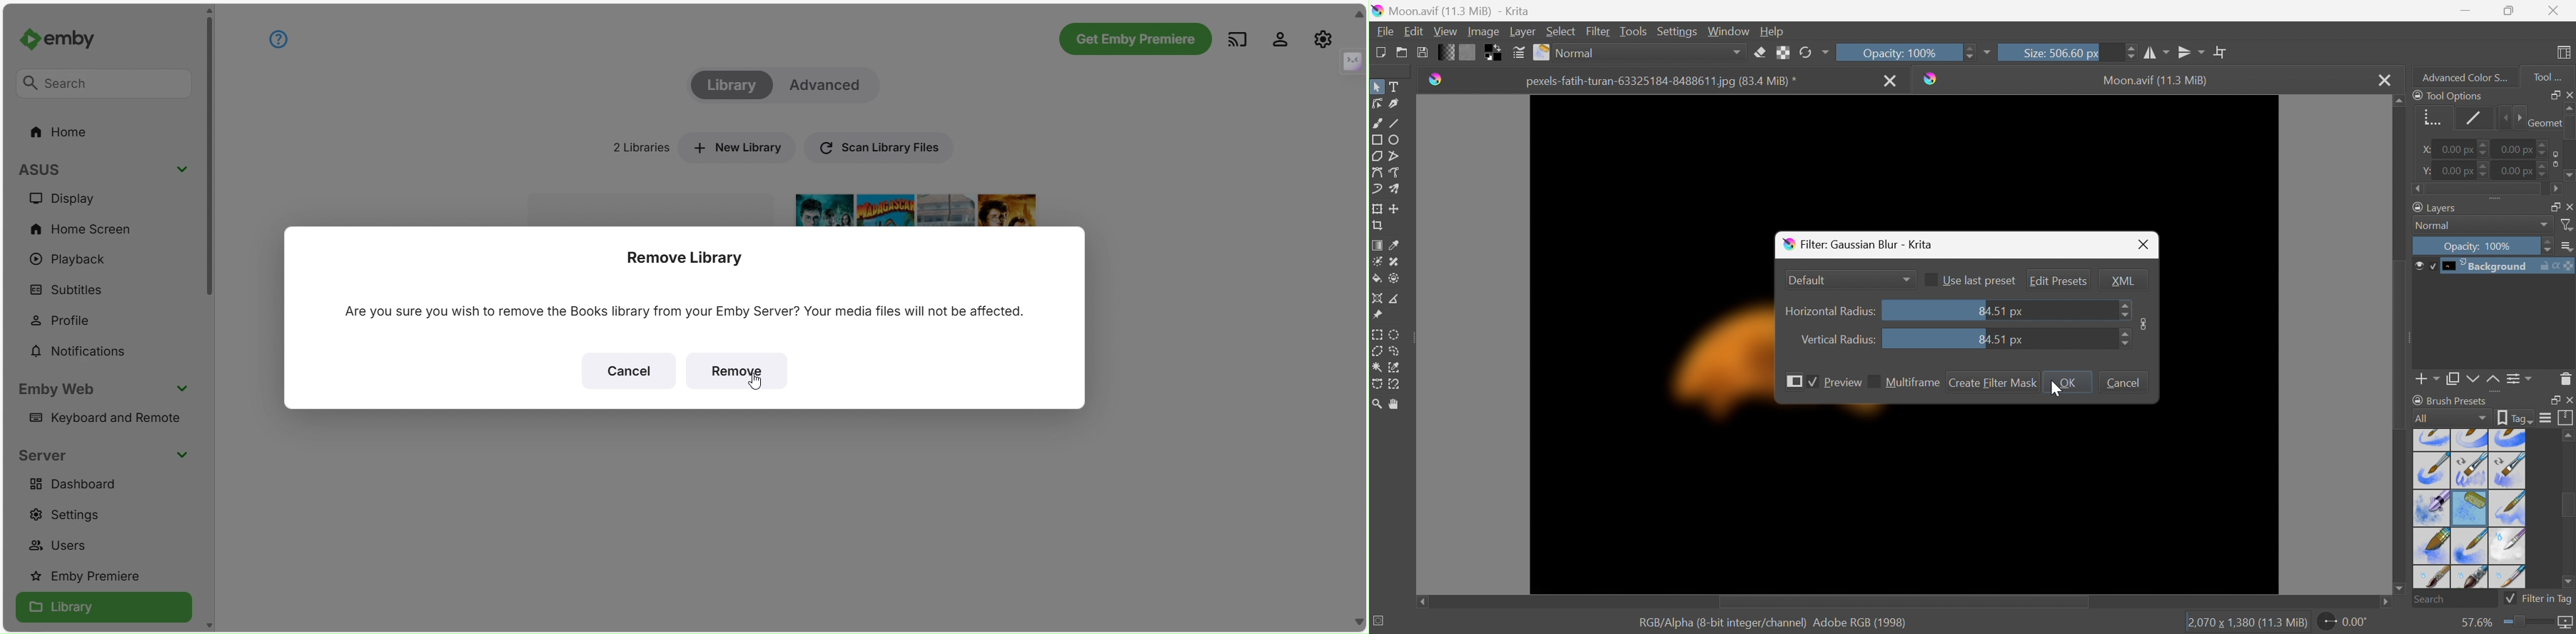 The image size is (2576, 644). What do you see at coordinates (2556, 9) in the screenshot?
I see `Close` at bounding box center [2556, 9].